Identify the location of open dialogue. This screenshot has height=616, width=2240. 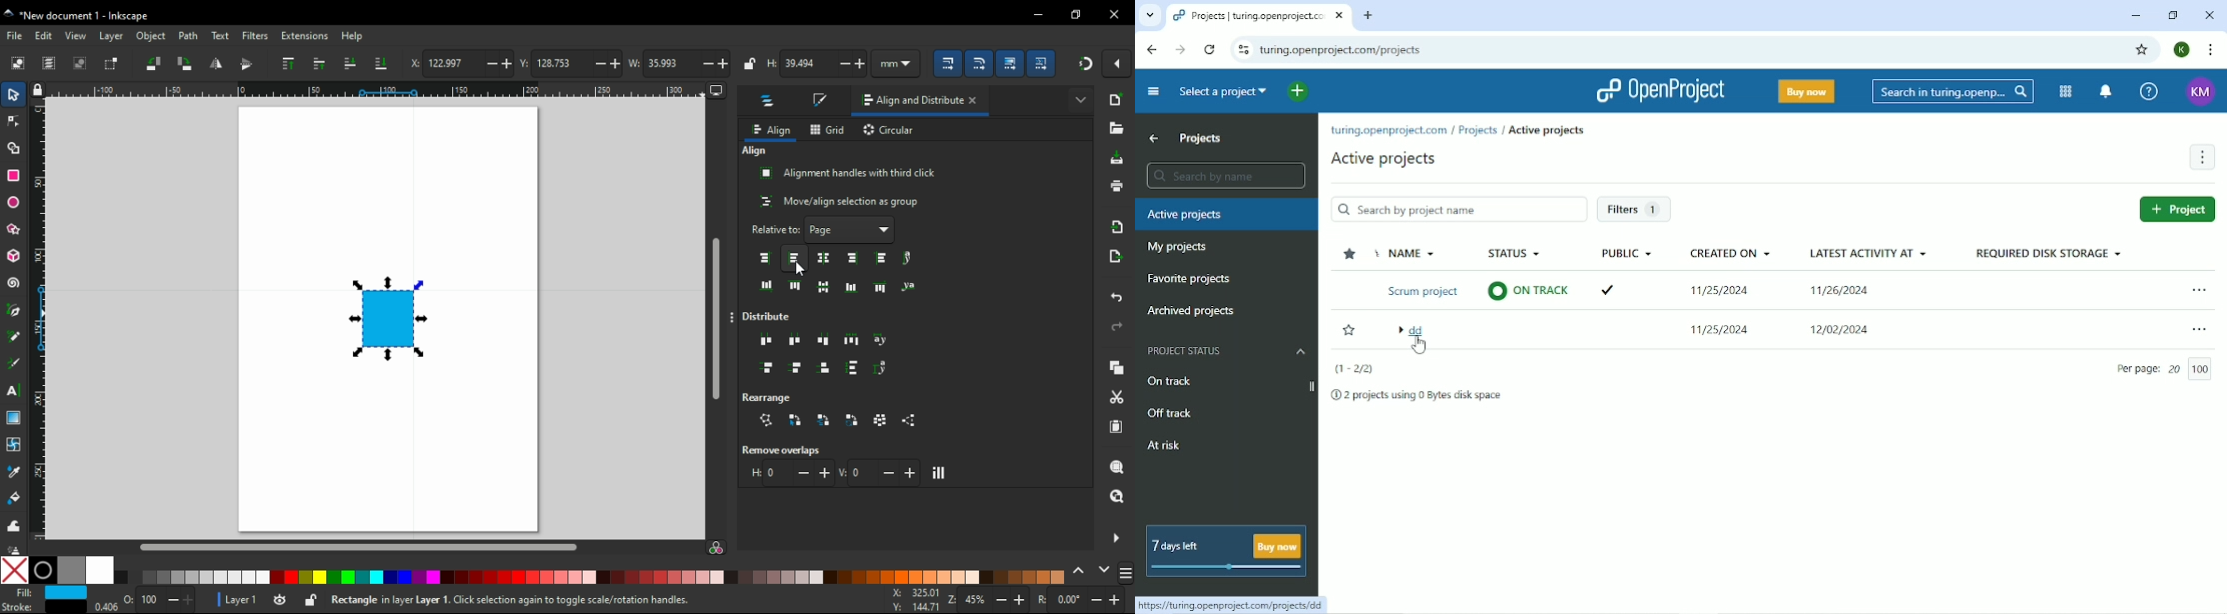
(1114, 130).